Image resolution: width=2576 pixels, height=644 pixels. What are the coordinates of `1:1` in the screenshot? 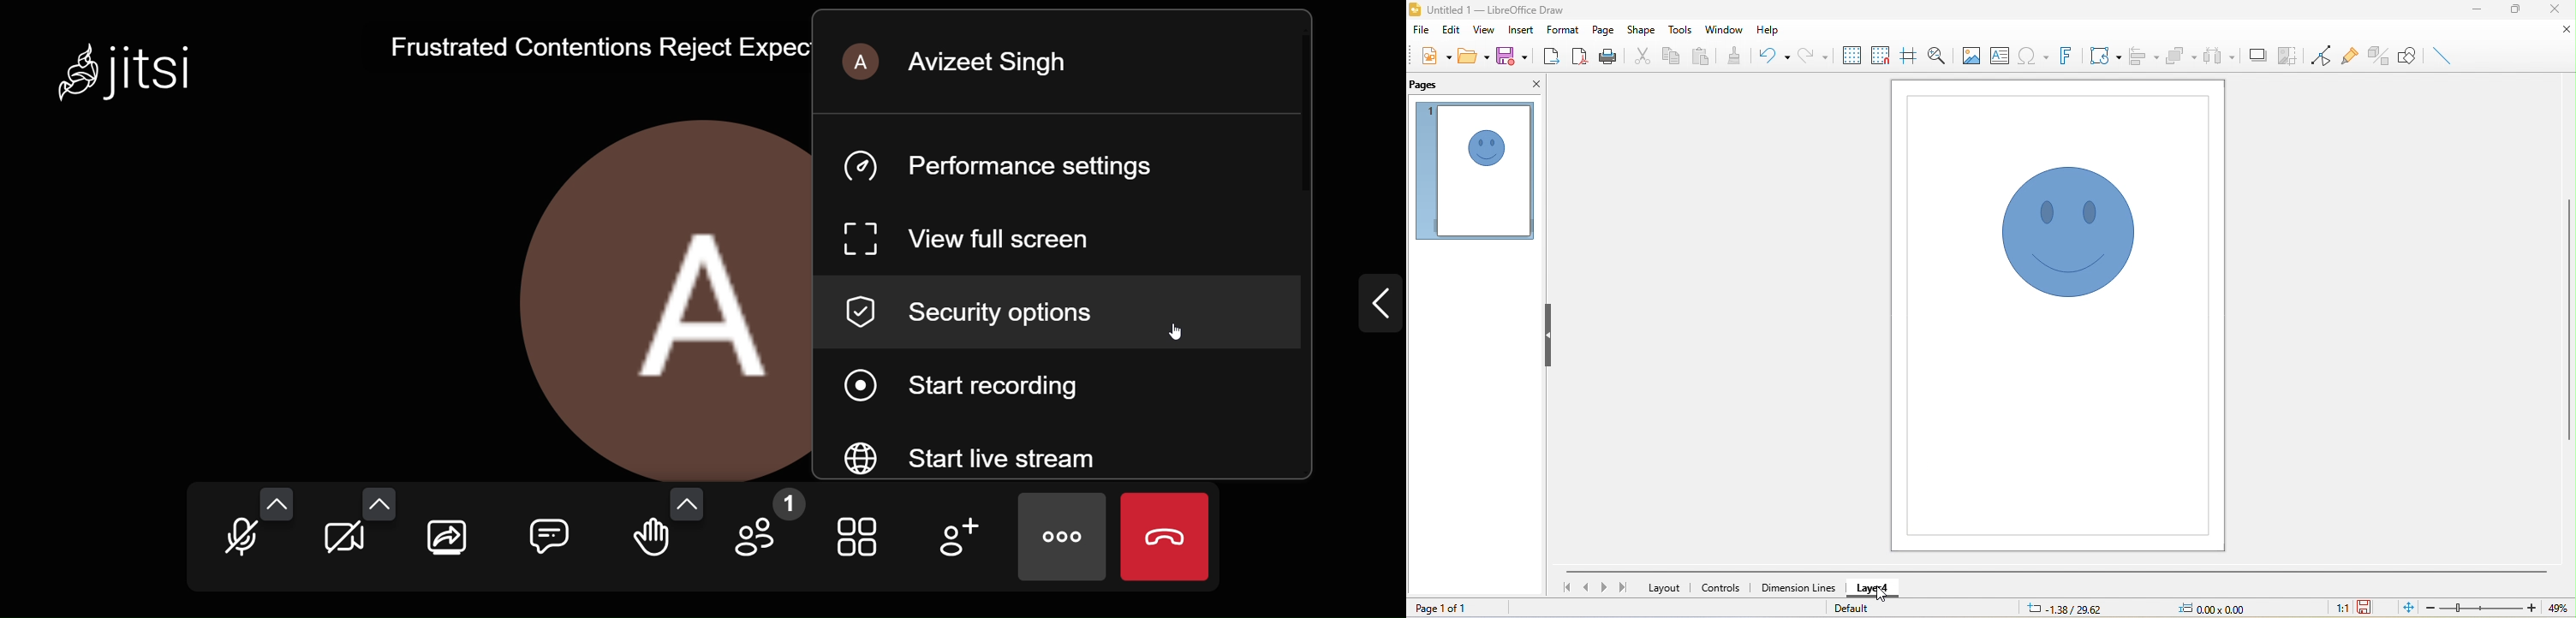 It's located at (2341, 609).